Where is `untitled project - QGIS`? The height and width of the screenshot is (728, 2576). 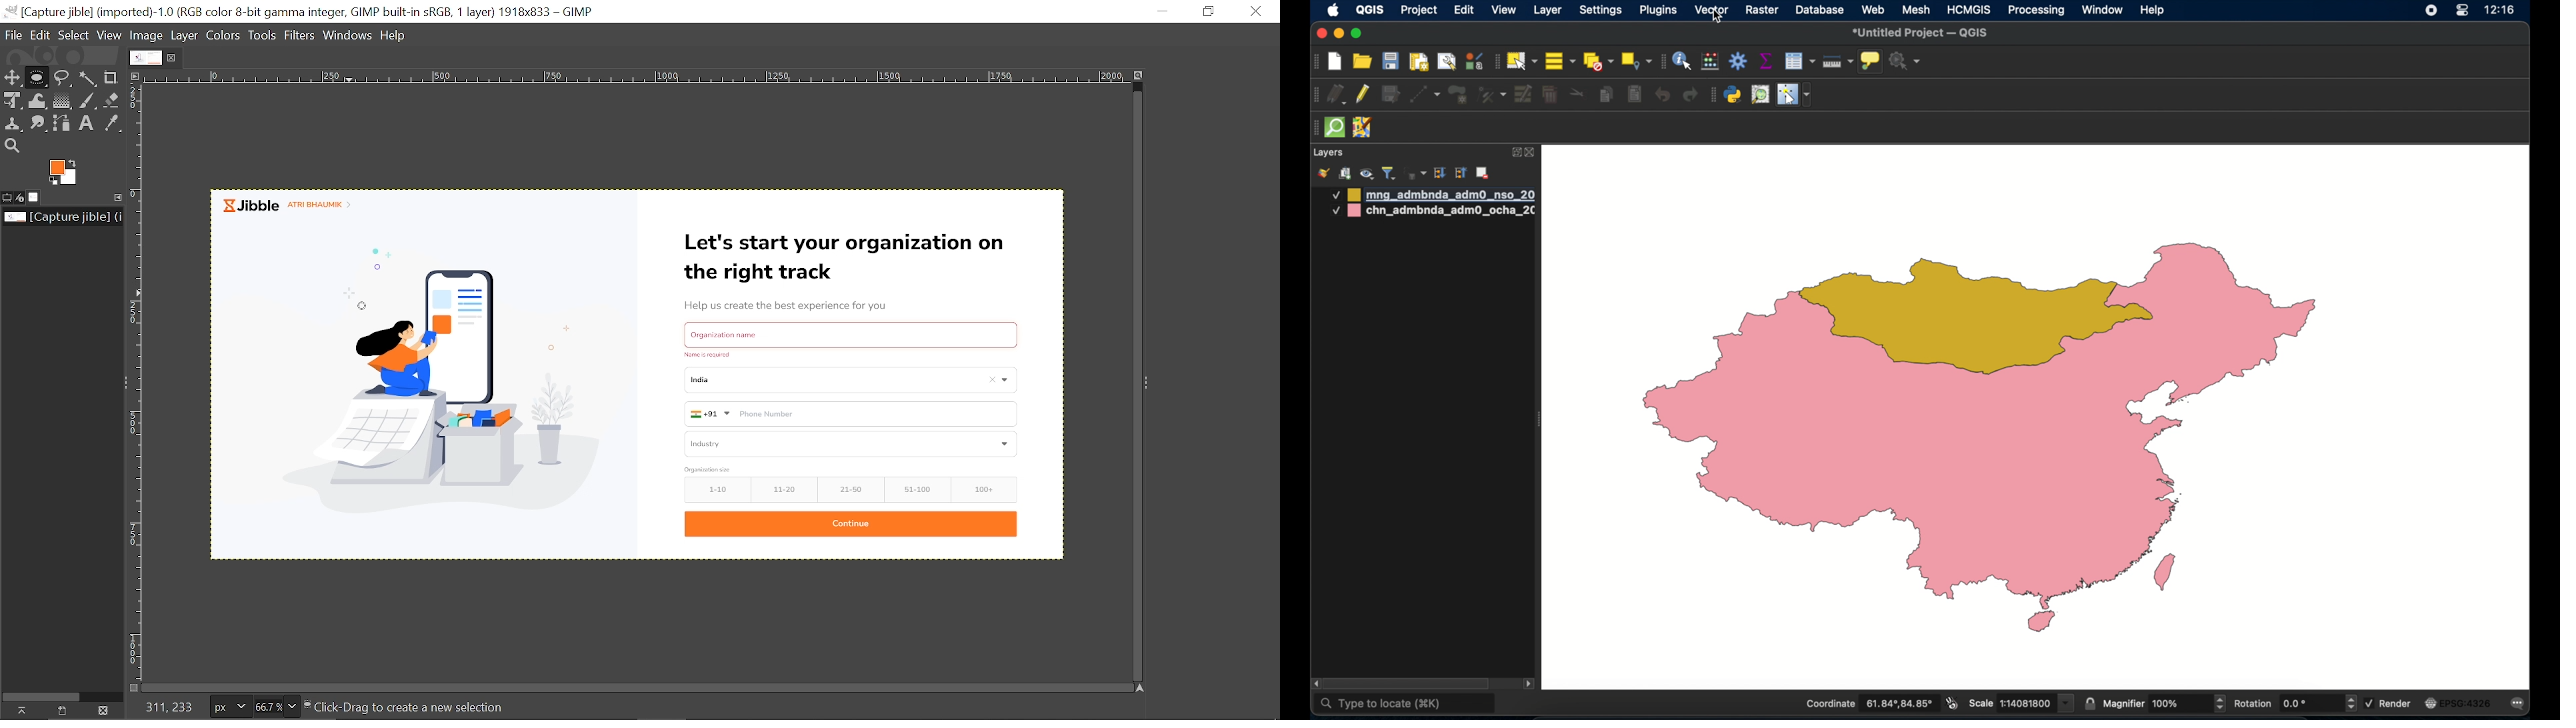
untitled project - QGIS is located at coordinates (1922, 33).